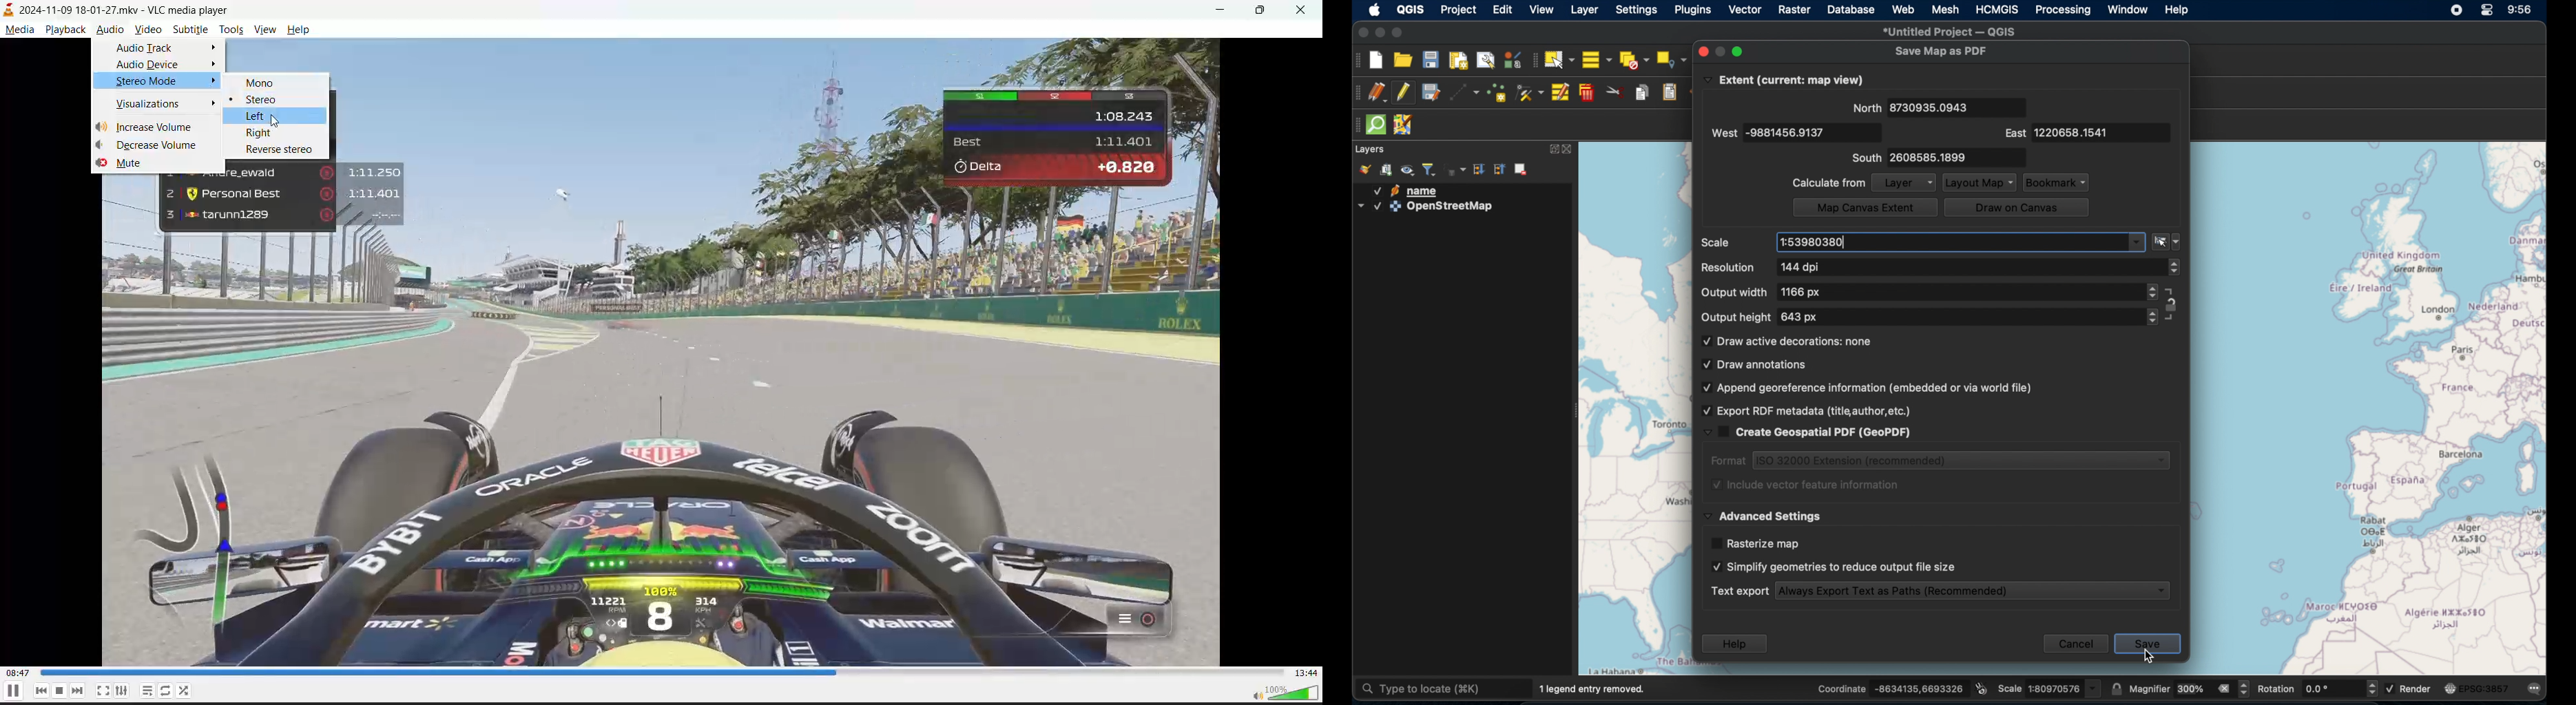 This screenshot has height=728, width=2576. What do you see at coordinates (263, 83) in the screenshot?
I see `mono` at bounding box center [263, 83].